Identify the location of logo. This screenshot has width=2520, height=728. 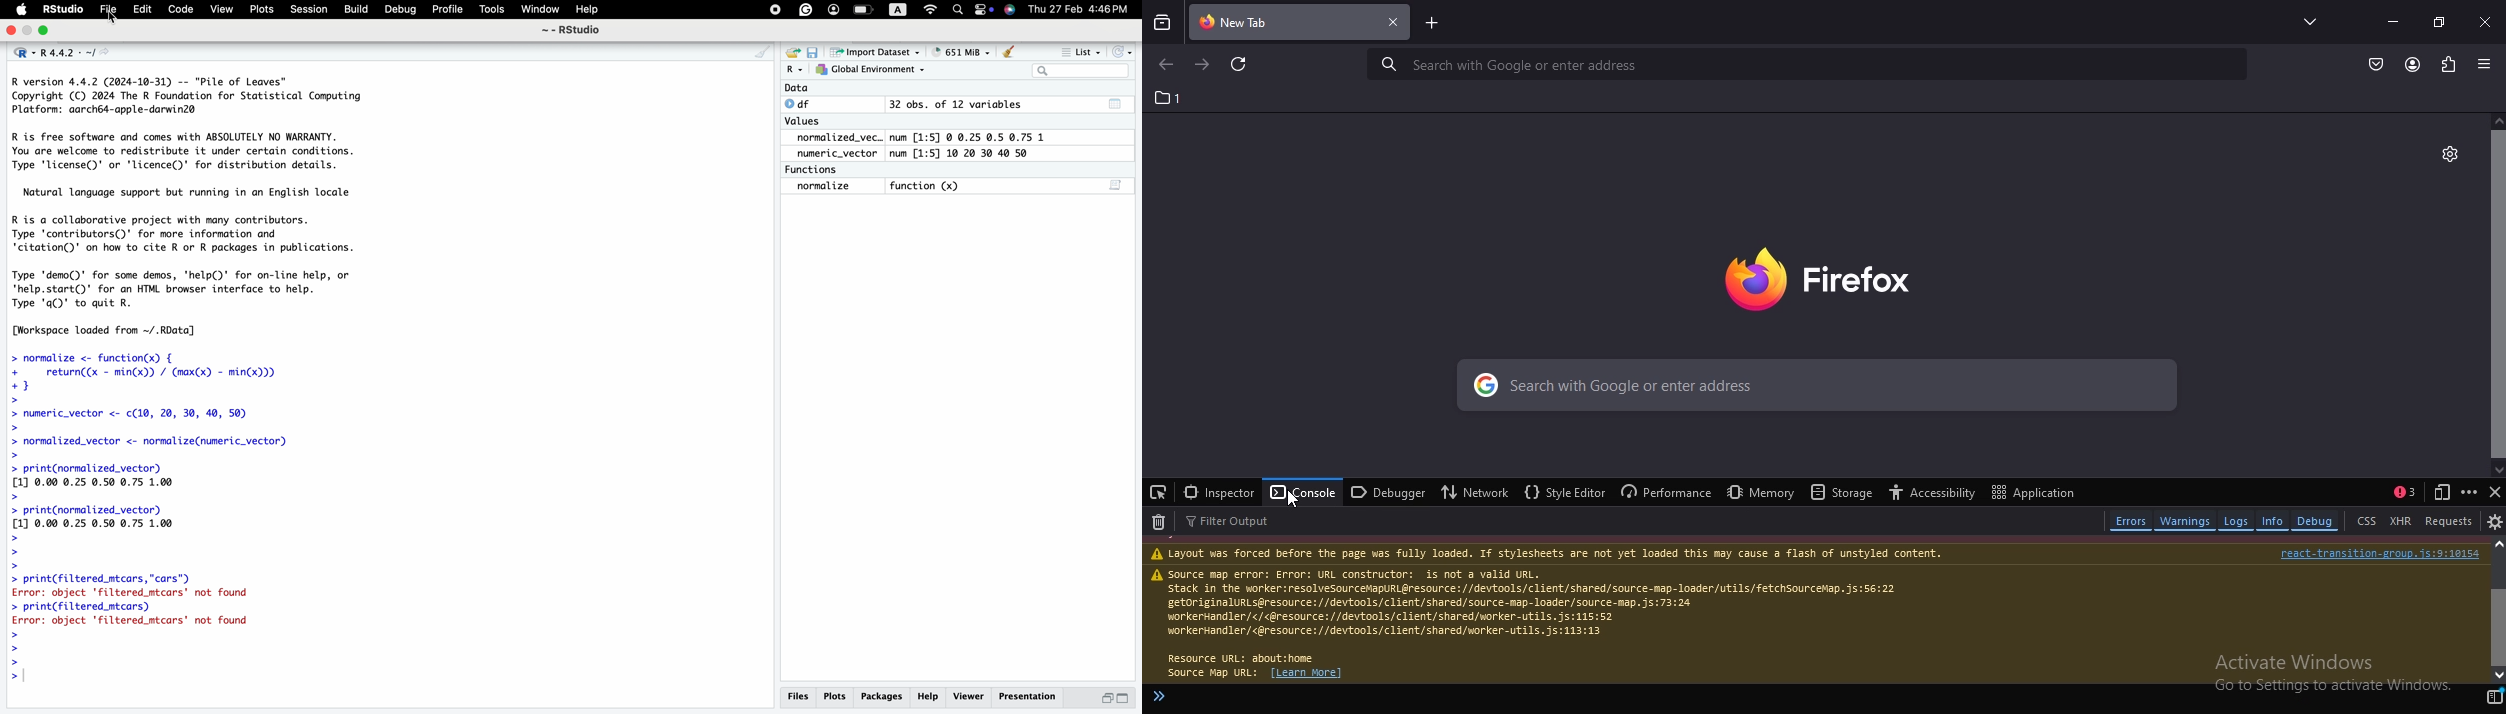
(21, 10).